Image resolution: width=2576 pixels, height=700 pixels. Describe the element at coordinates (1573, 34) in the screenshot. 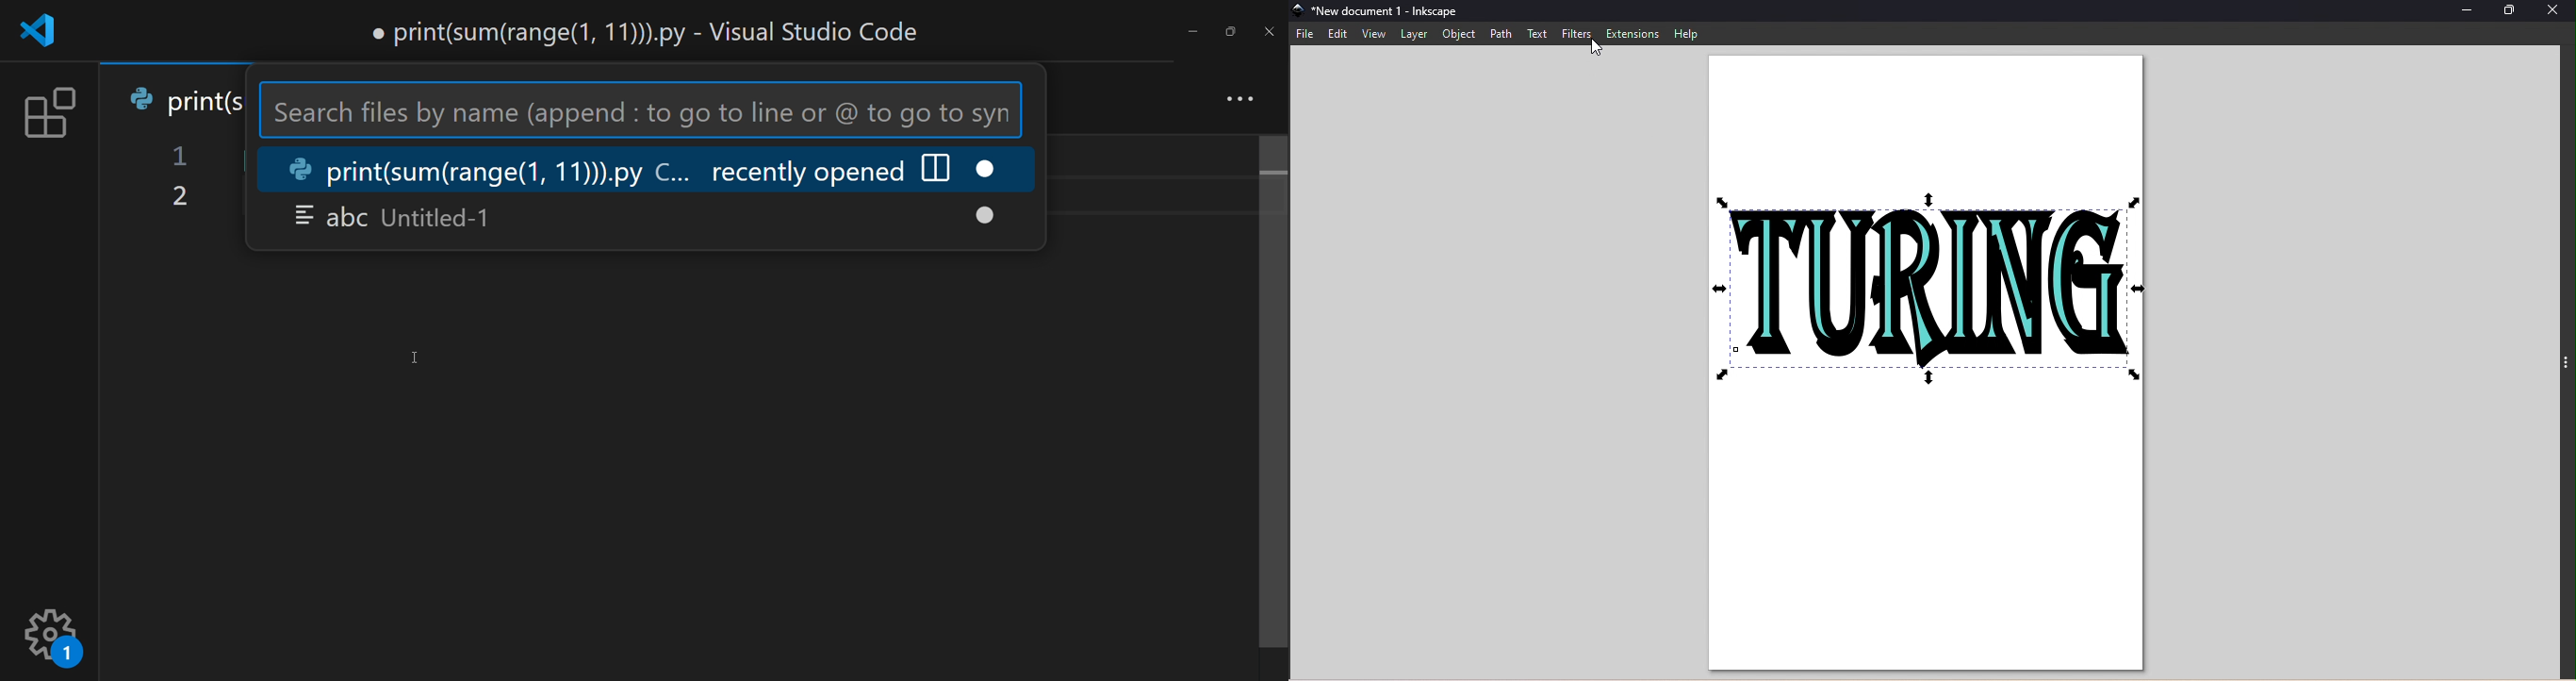

I see `Filters` at that location.